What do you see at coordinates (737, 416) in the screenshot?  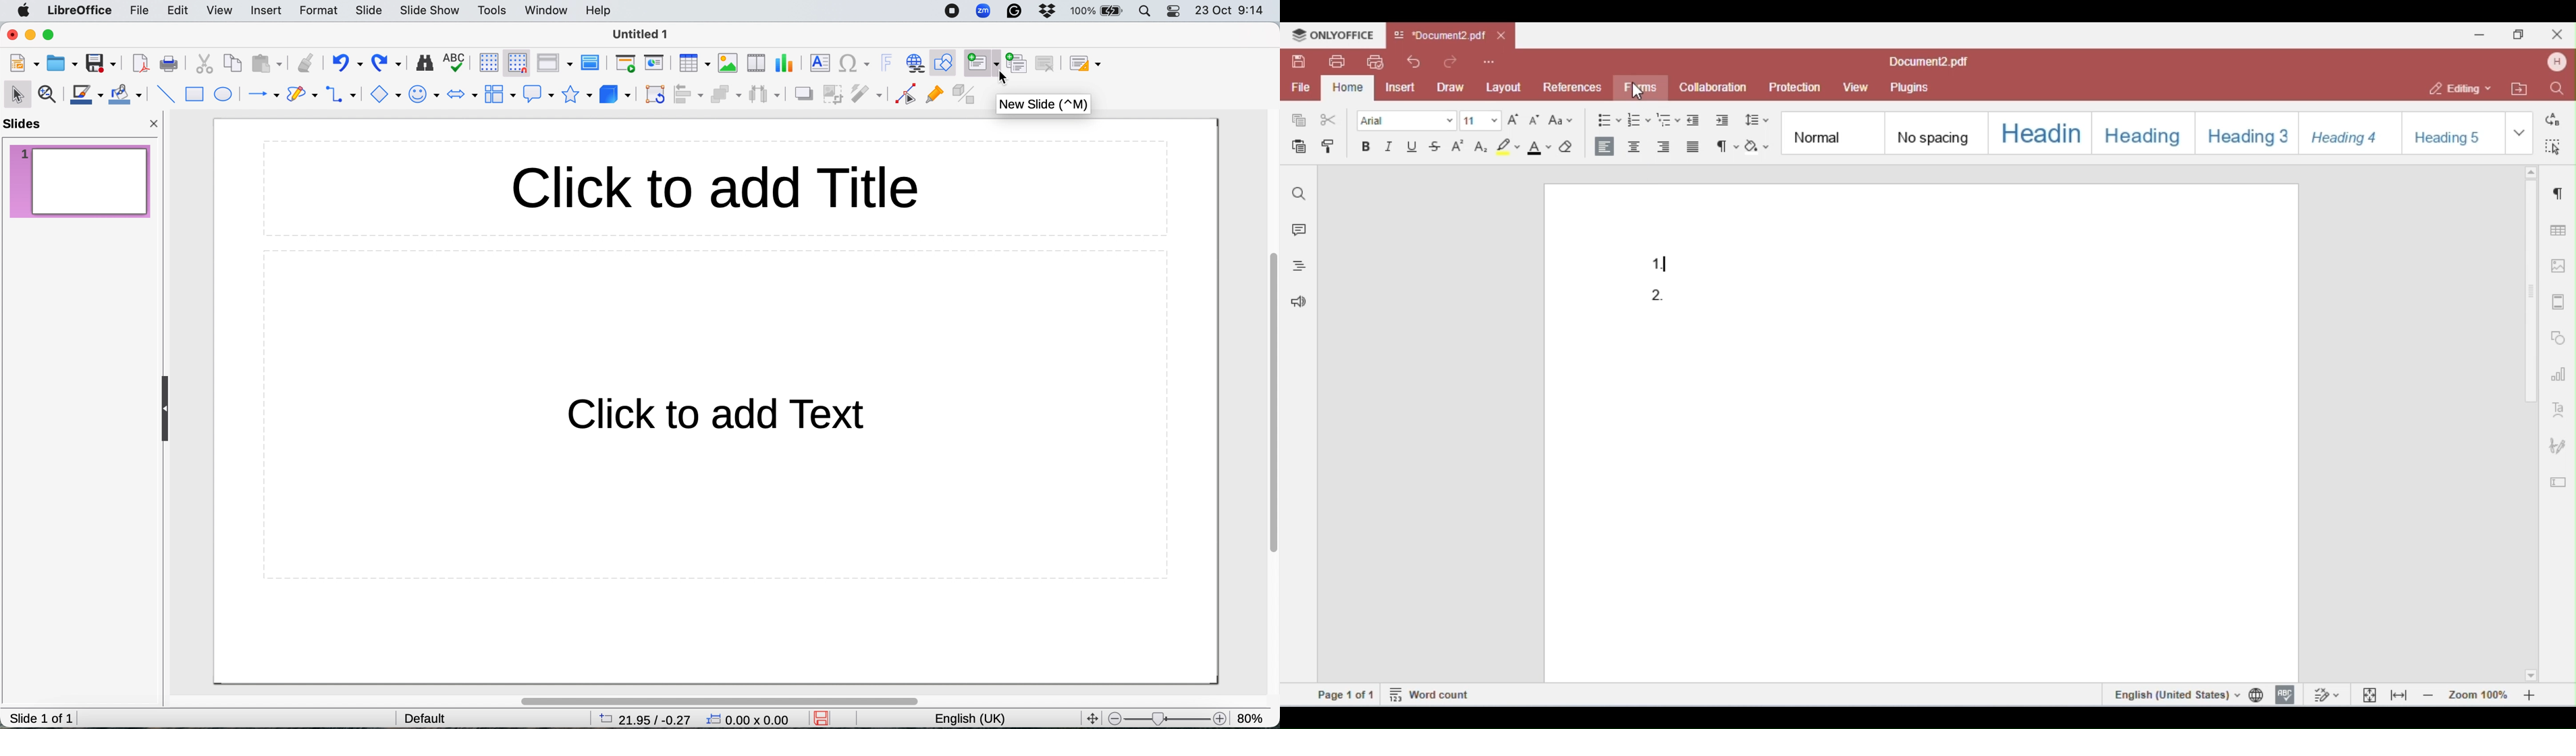 I see `text` at bounding box center [737, 416].